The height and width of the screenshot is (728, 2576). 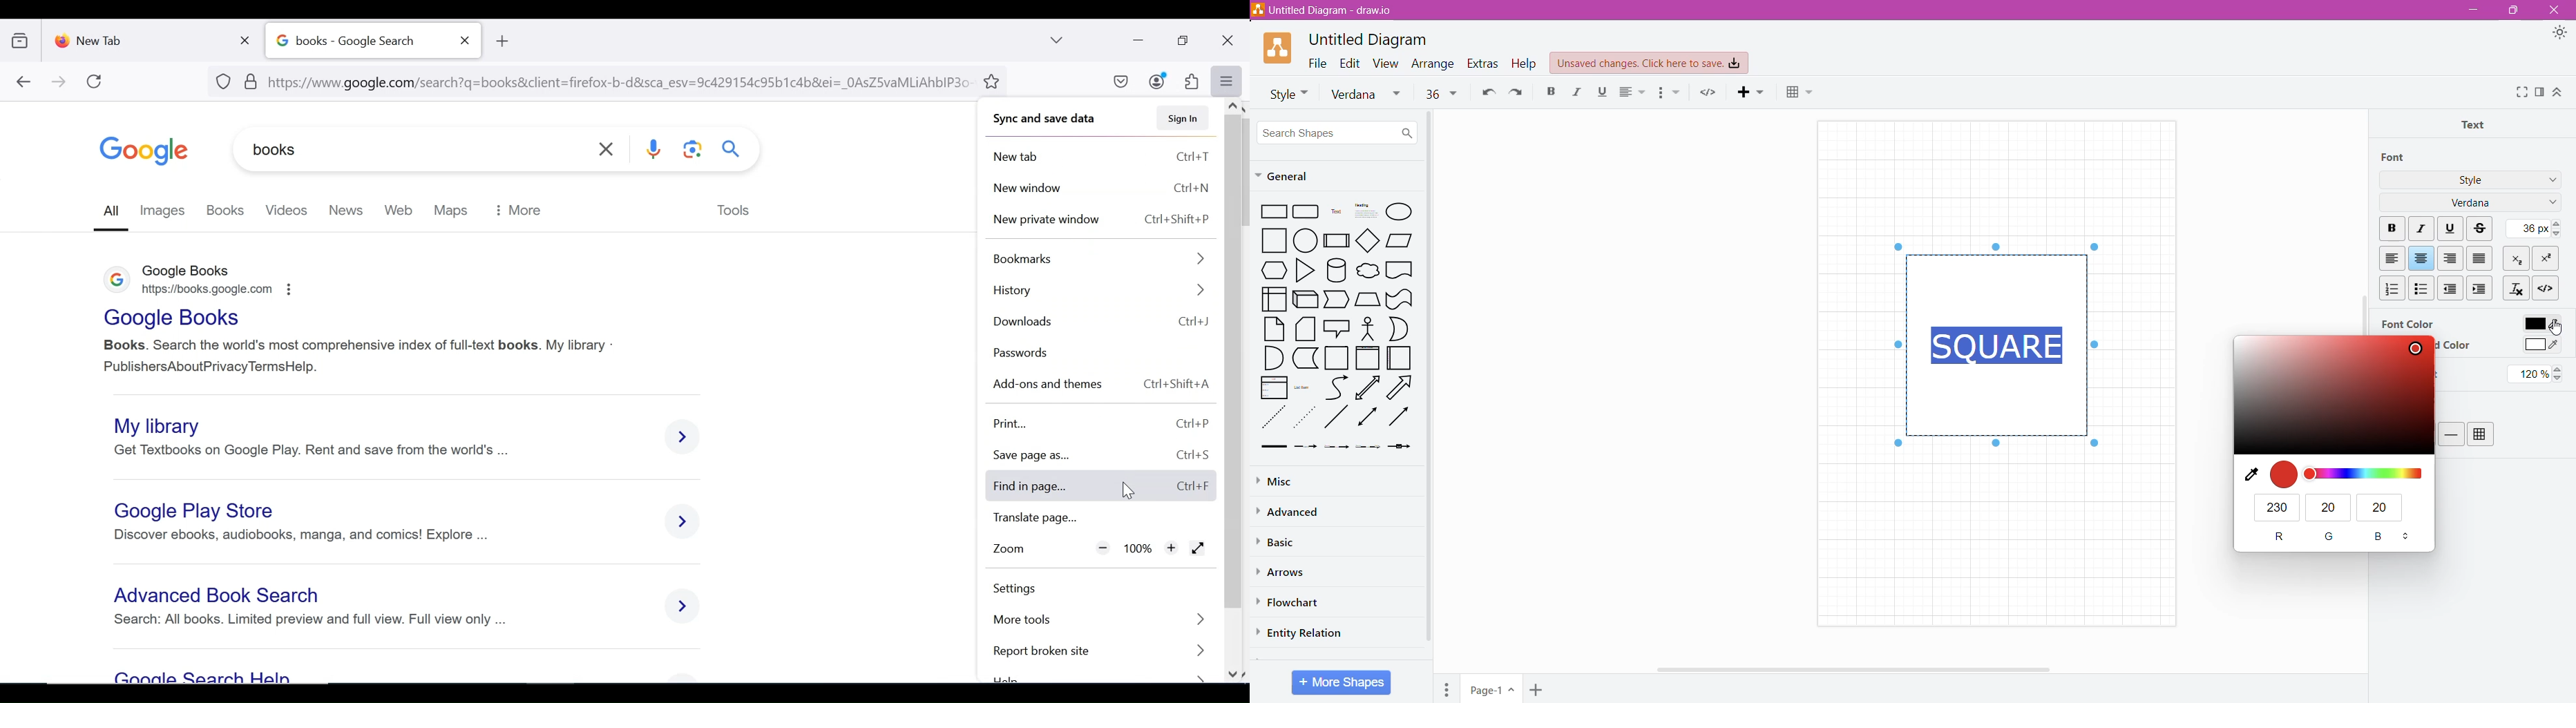 What do you see at coordinates (1671, 93) in the screenshot?
I see `Bulleted list` at bounding box center [1671, 93].